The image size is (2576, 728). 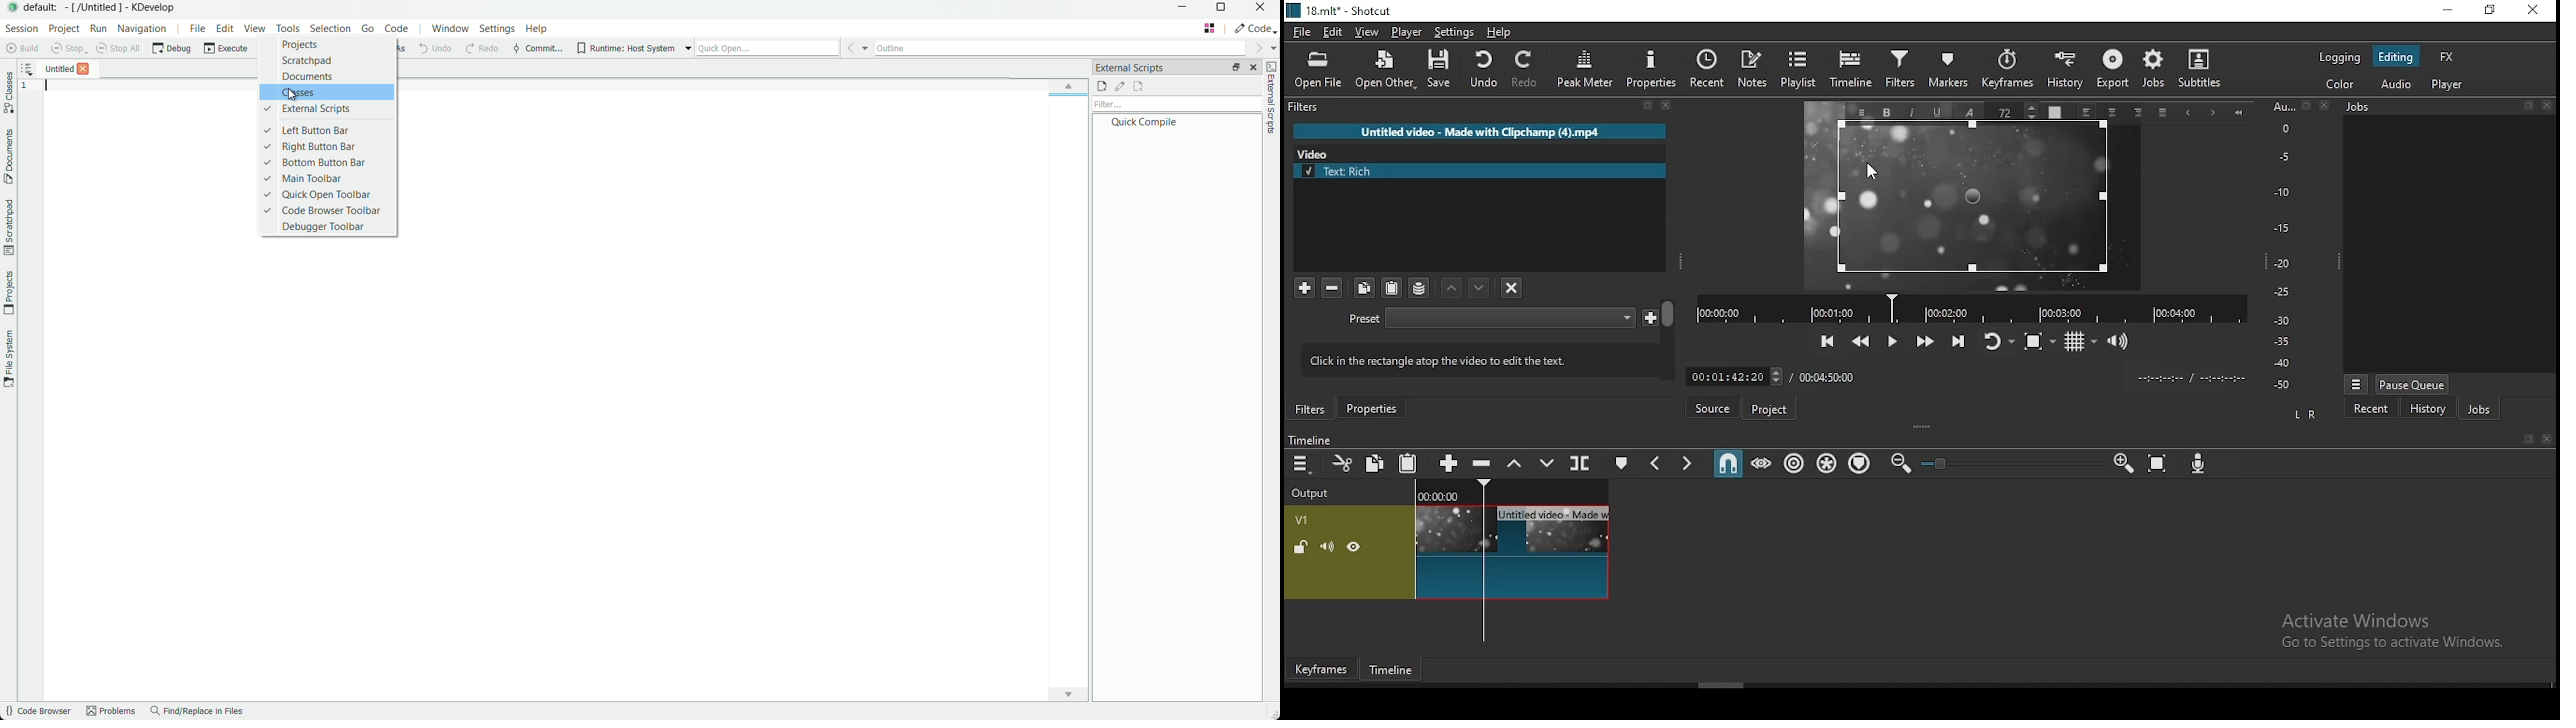 What do you see at coordinates (2001, 341) in the screenshot?
I see `toggle player looping` at bounding box center [2001, 341].